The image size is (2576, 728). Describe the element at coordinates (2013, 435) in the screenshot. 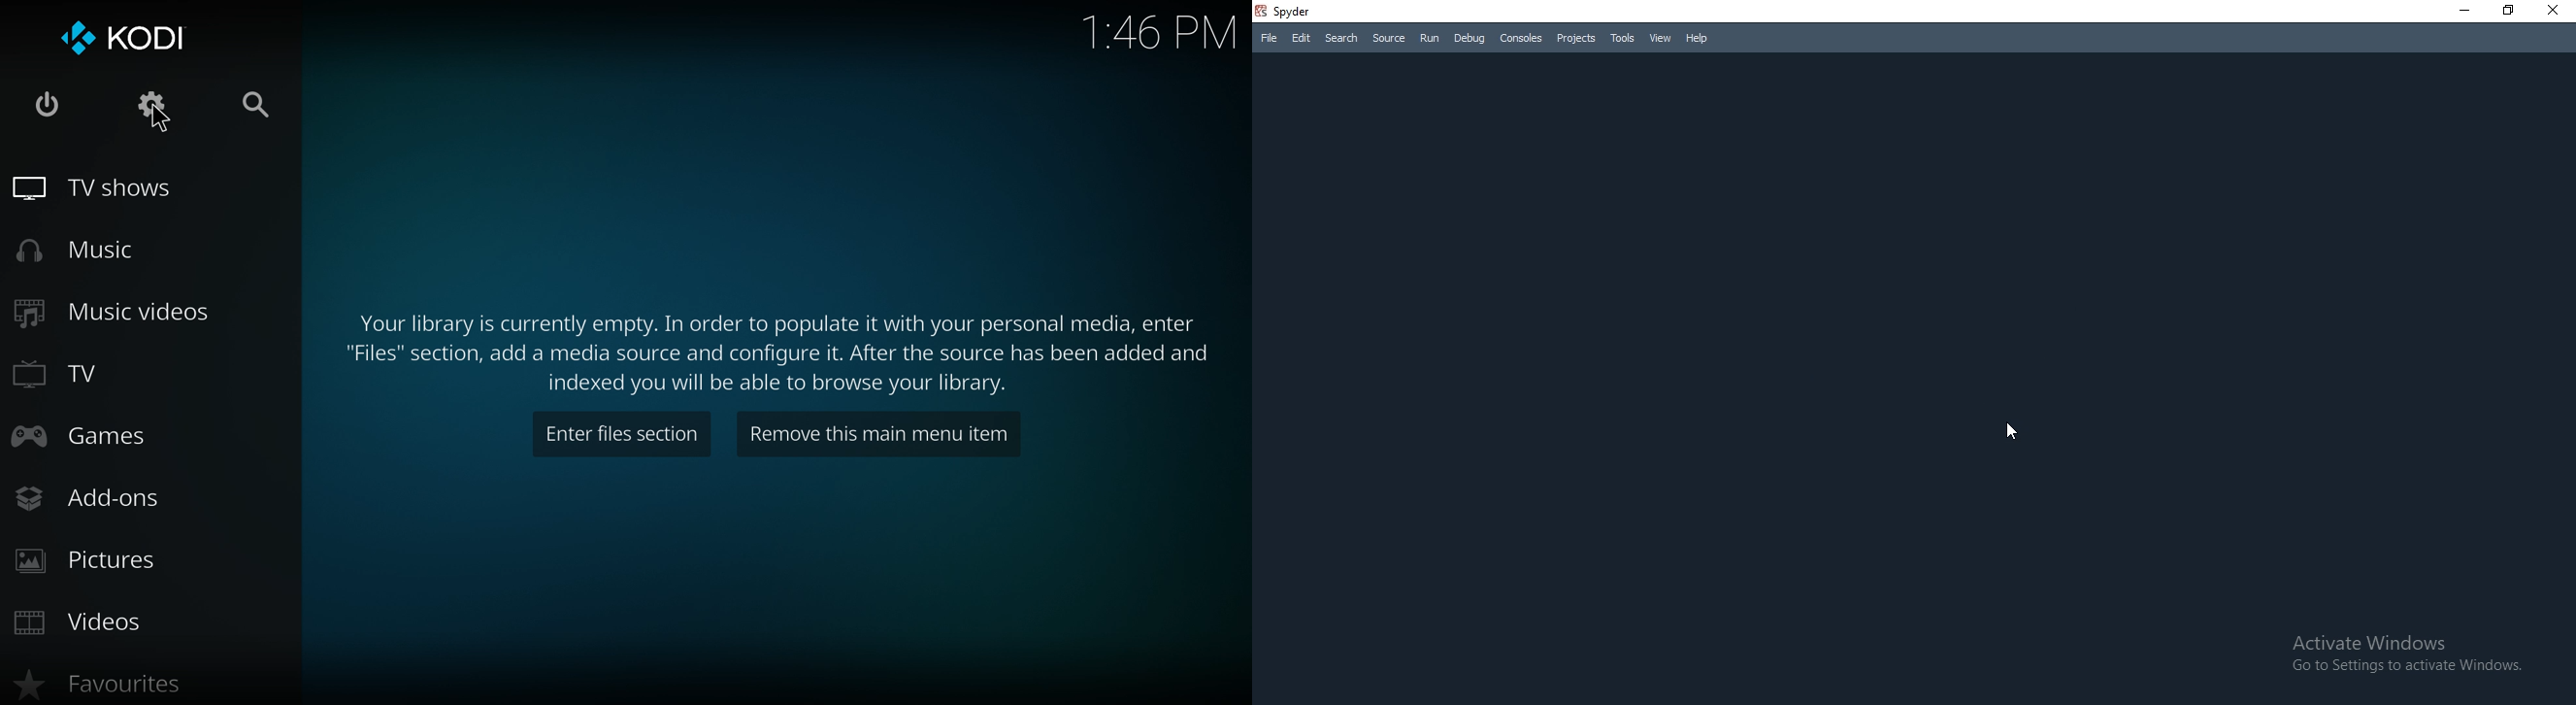

I see `cursor` at that location.